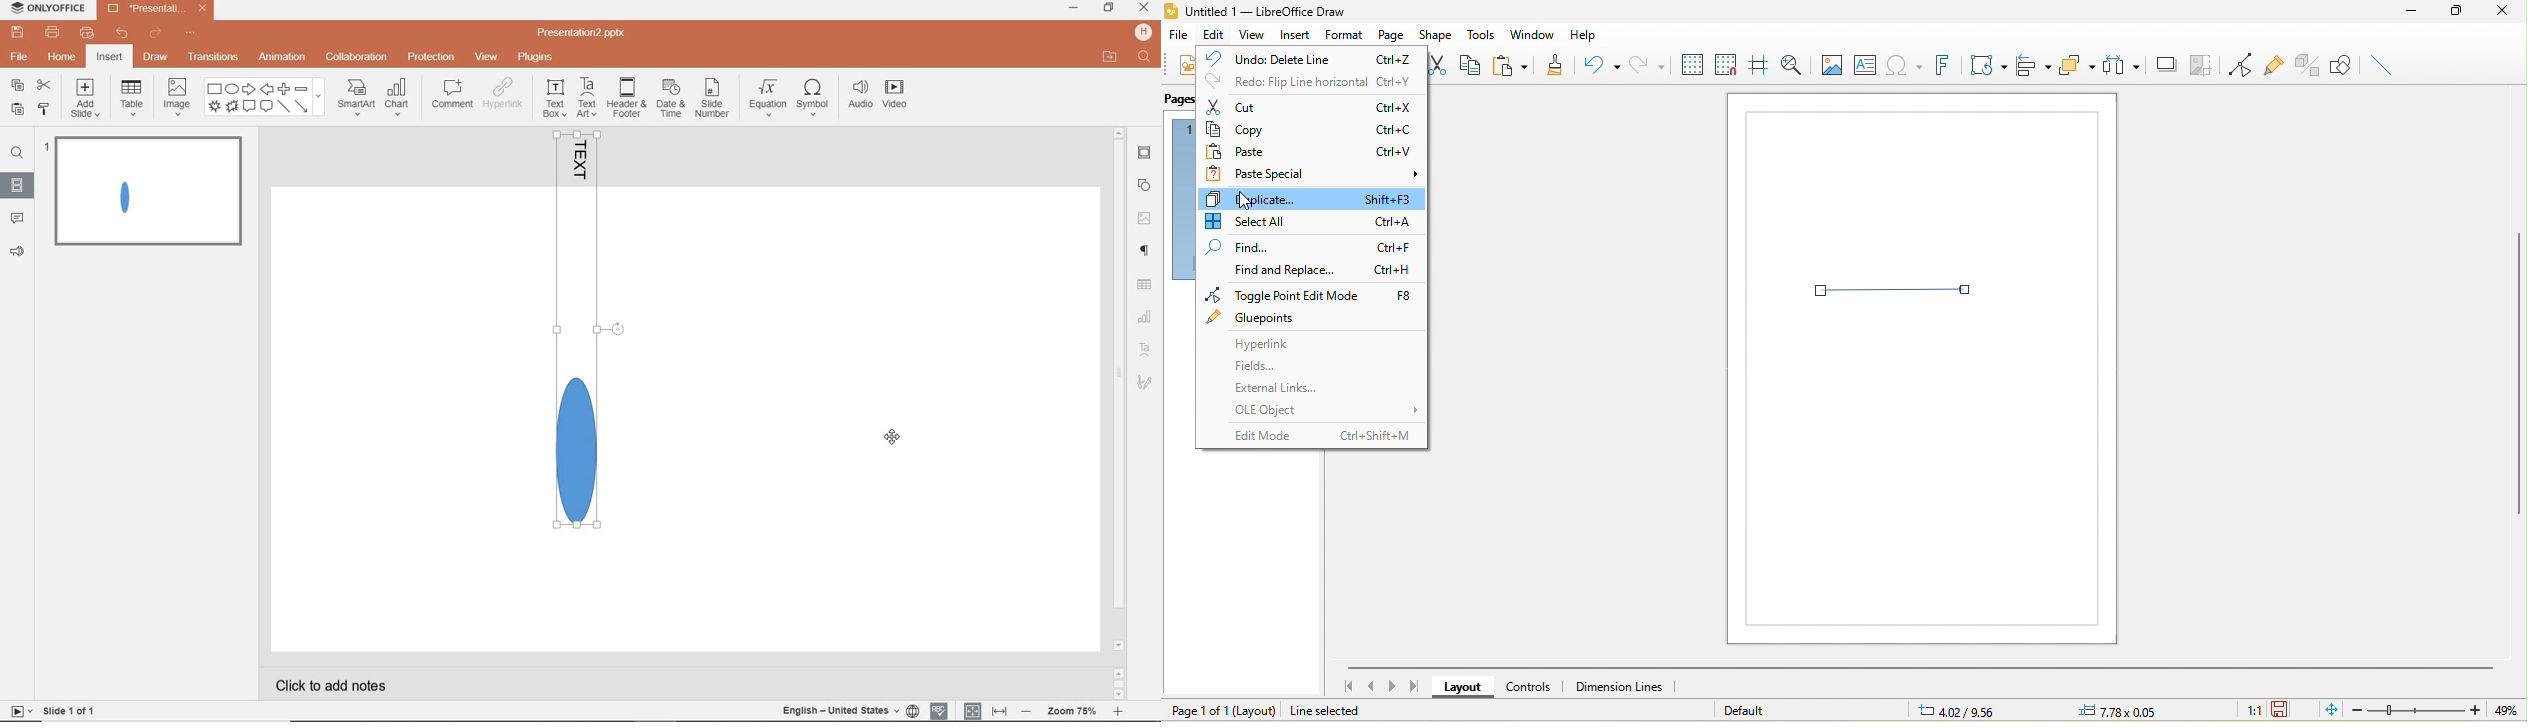 This screenshot has height=728, width=2548. What do you see at coordinates (1146, 183) in the screenshot?
I see `SHAPE SETTINGS` at bounding box center [1146, 183].